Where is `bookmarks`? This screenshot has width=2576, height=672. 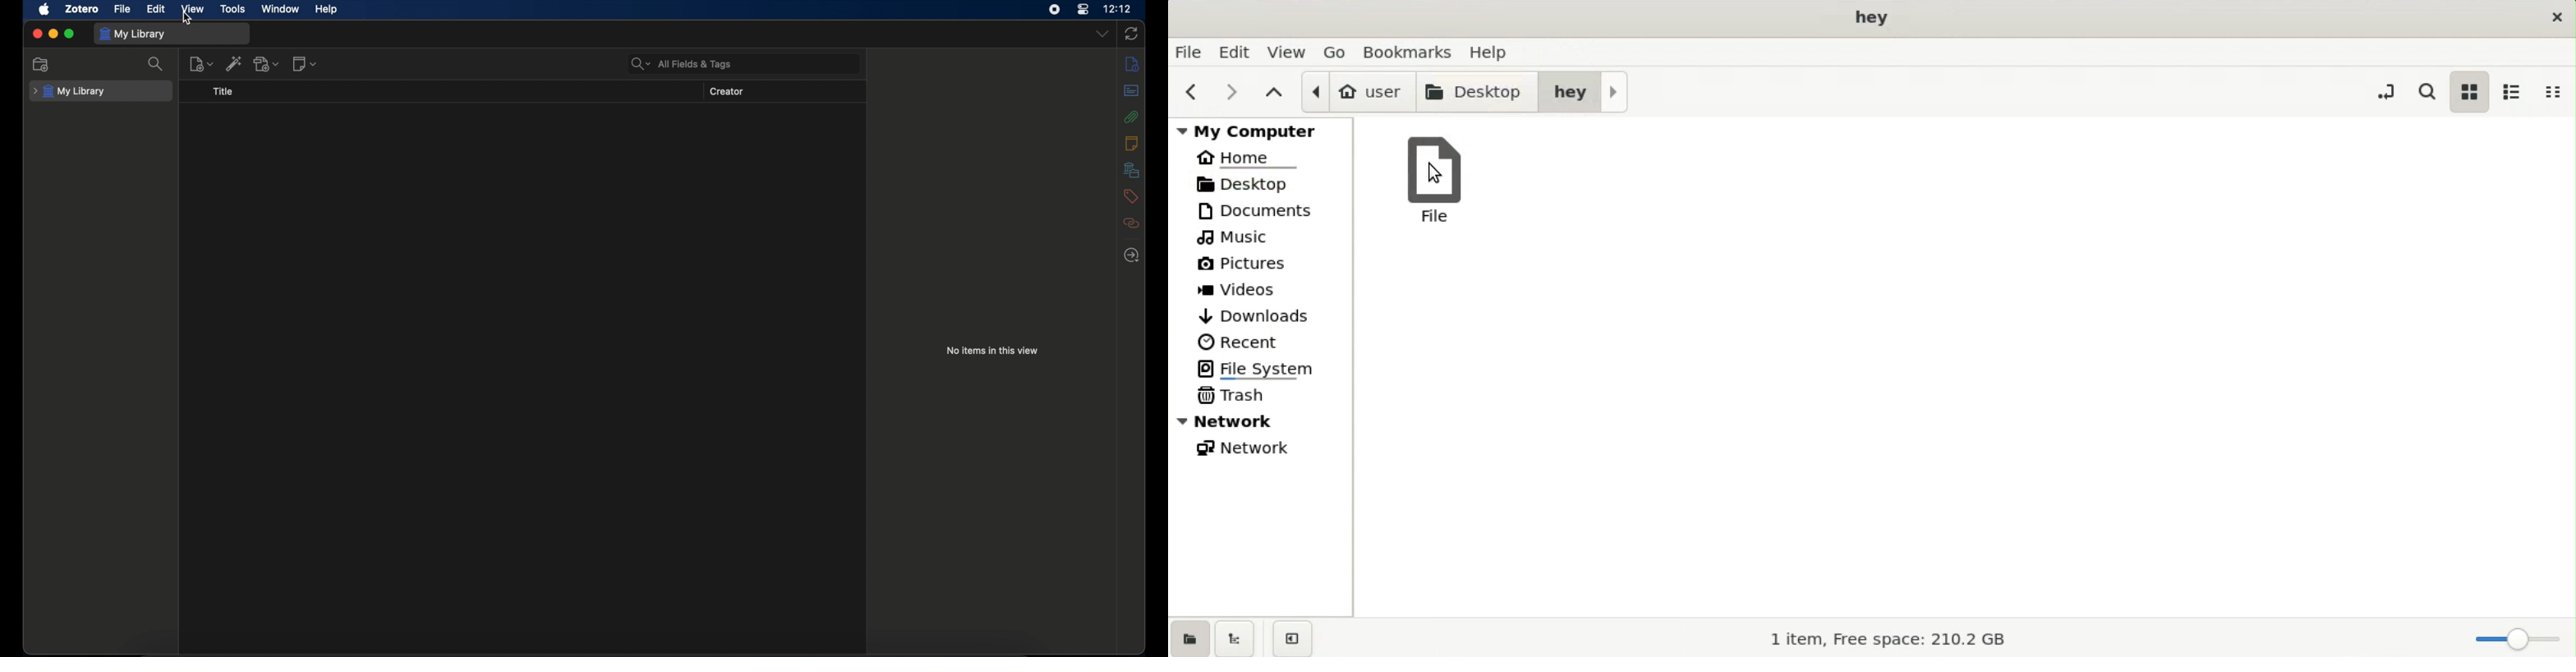 bookmarks is located at coordinates (1412, 50).